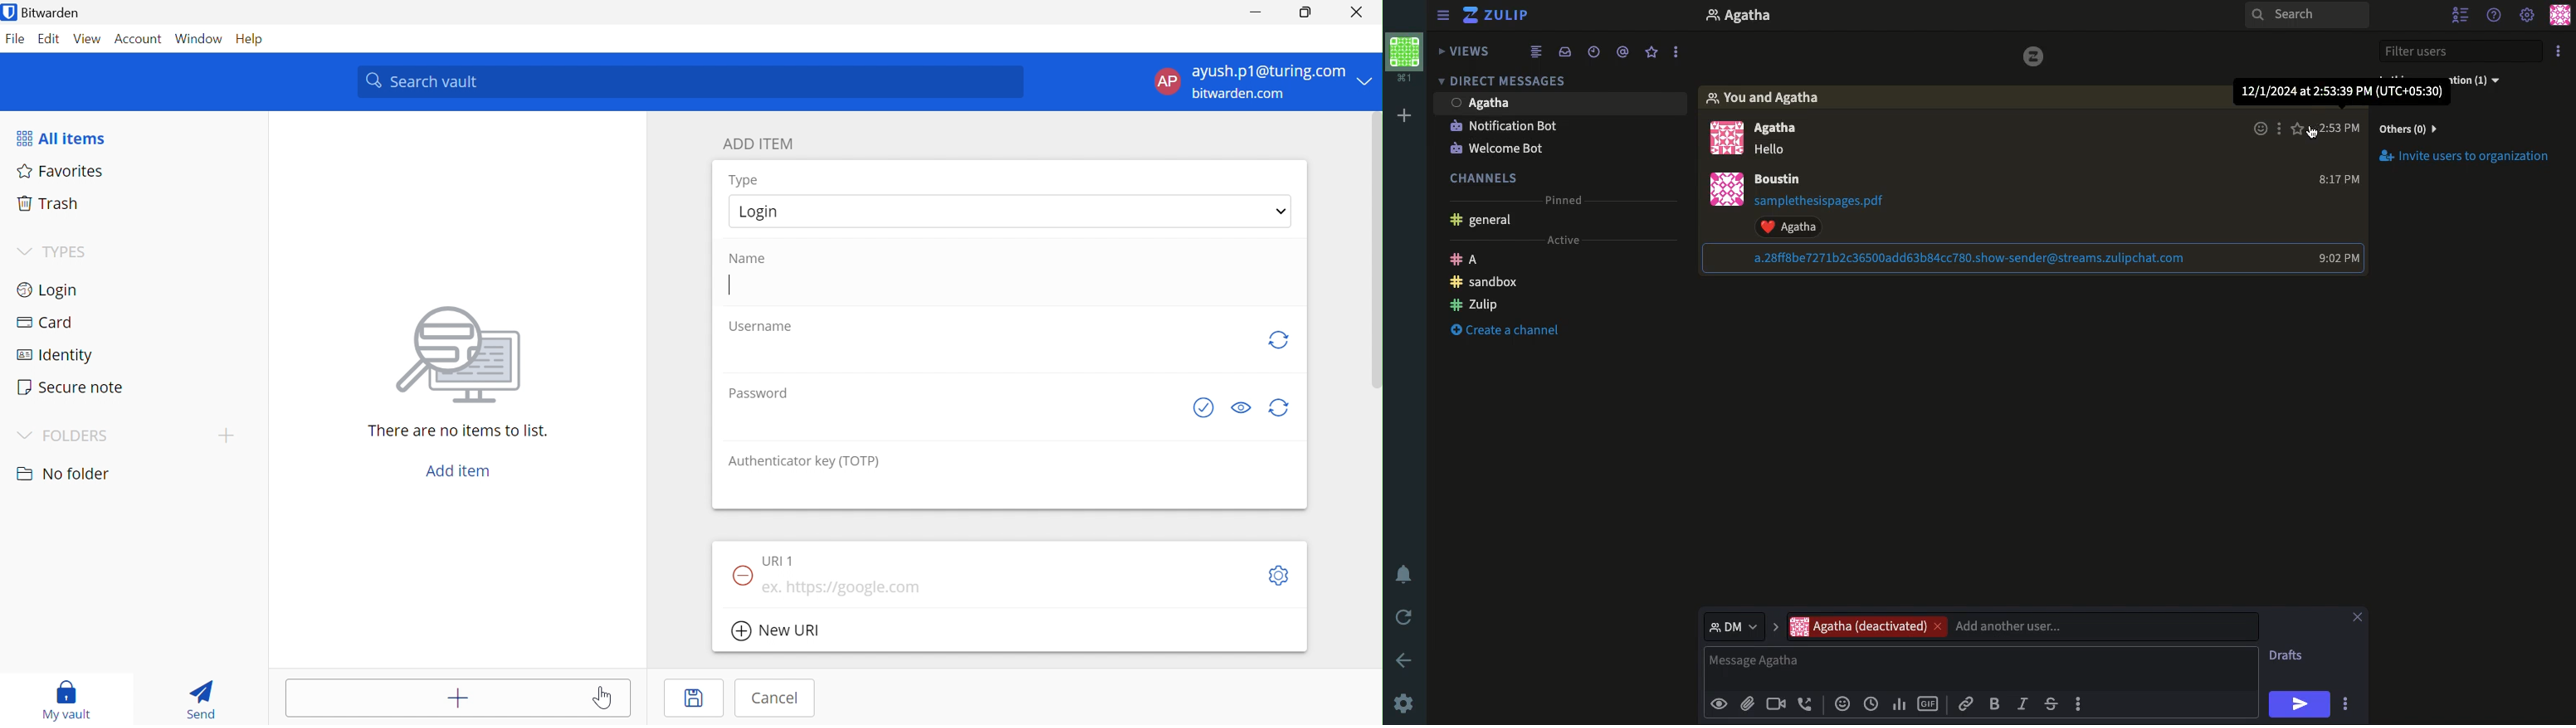 This screenshot has height=728, width=2576. Describe the element at coordinates (1167, 84) in the screenshot. I see `AP` at that location.